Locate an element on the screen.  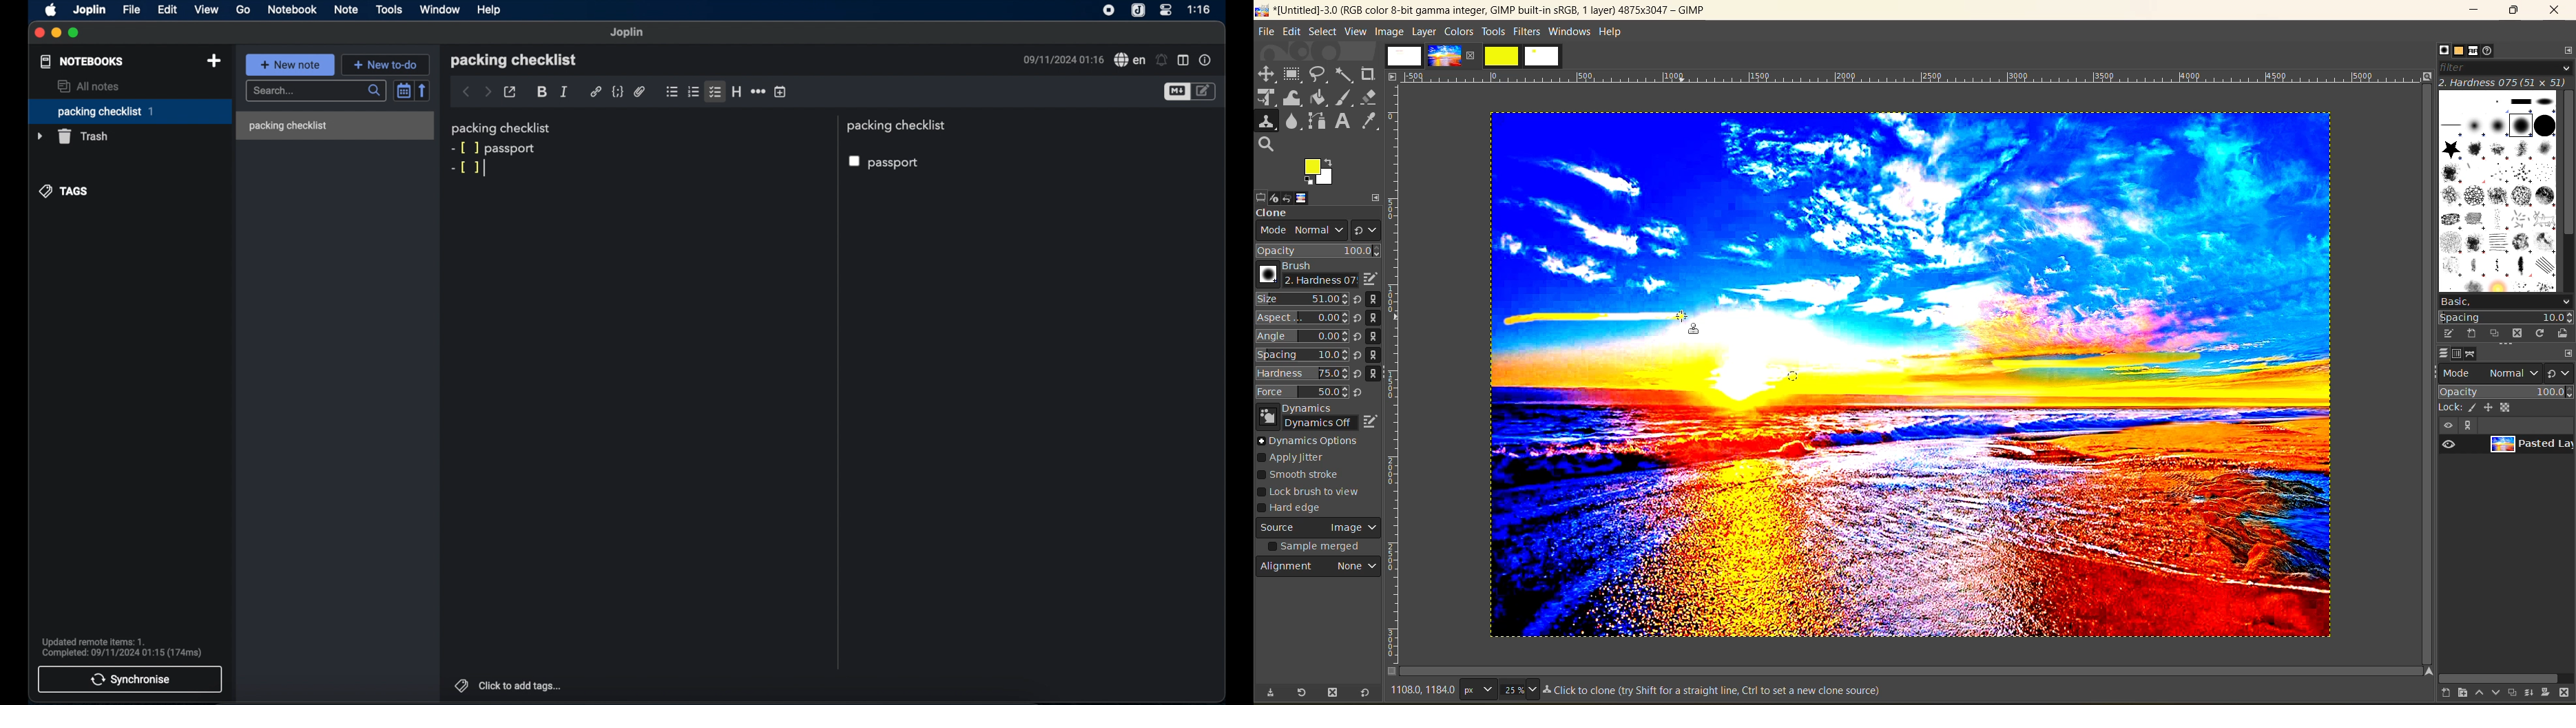
Force. 50.0 is located at coordinates (1302, 392).